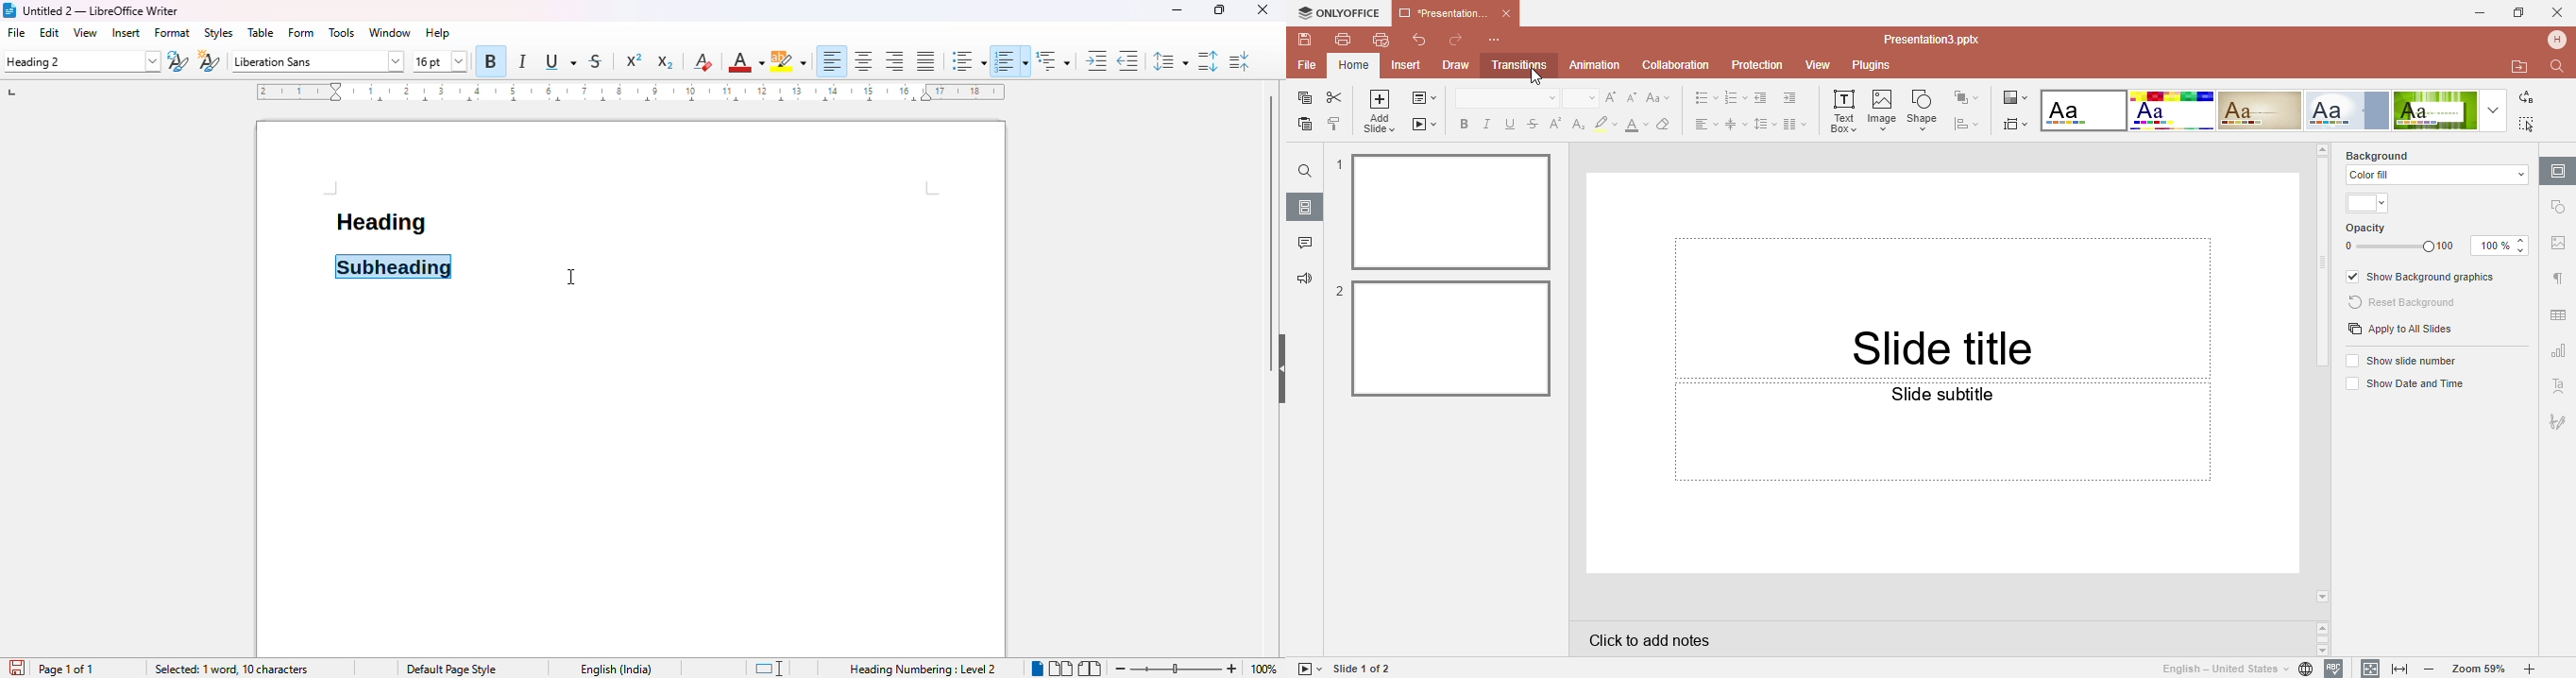 The width and height of the screenshot is (2576, 700). I want to click on strikethrough, so click(596, 62).